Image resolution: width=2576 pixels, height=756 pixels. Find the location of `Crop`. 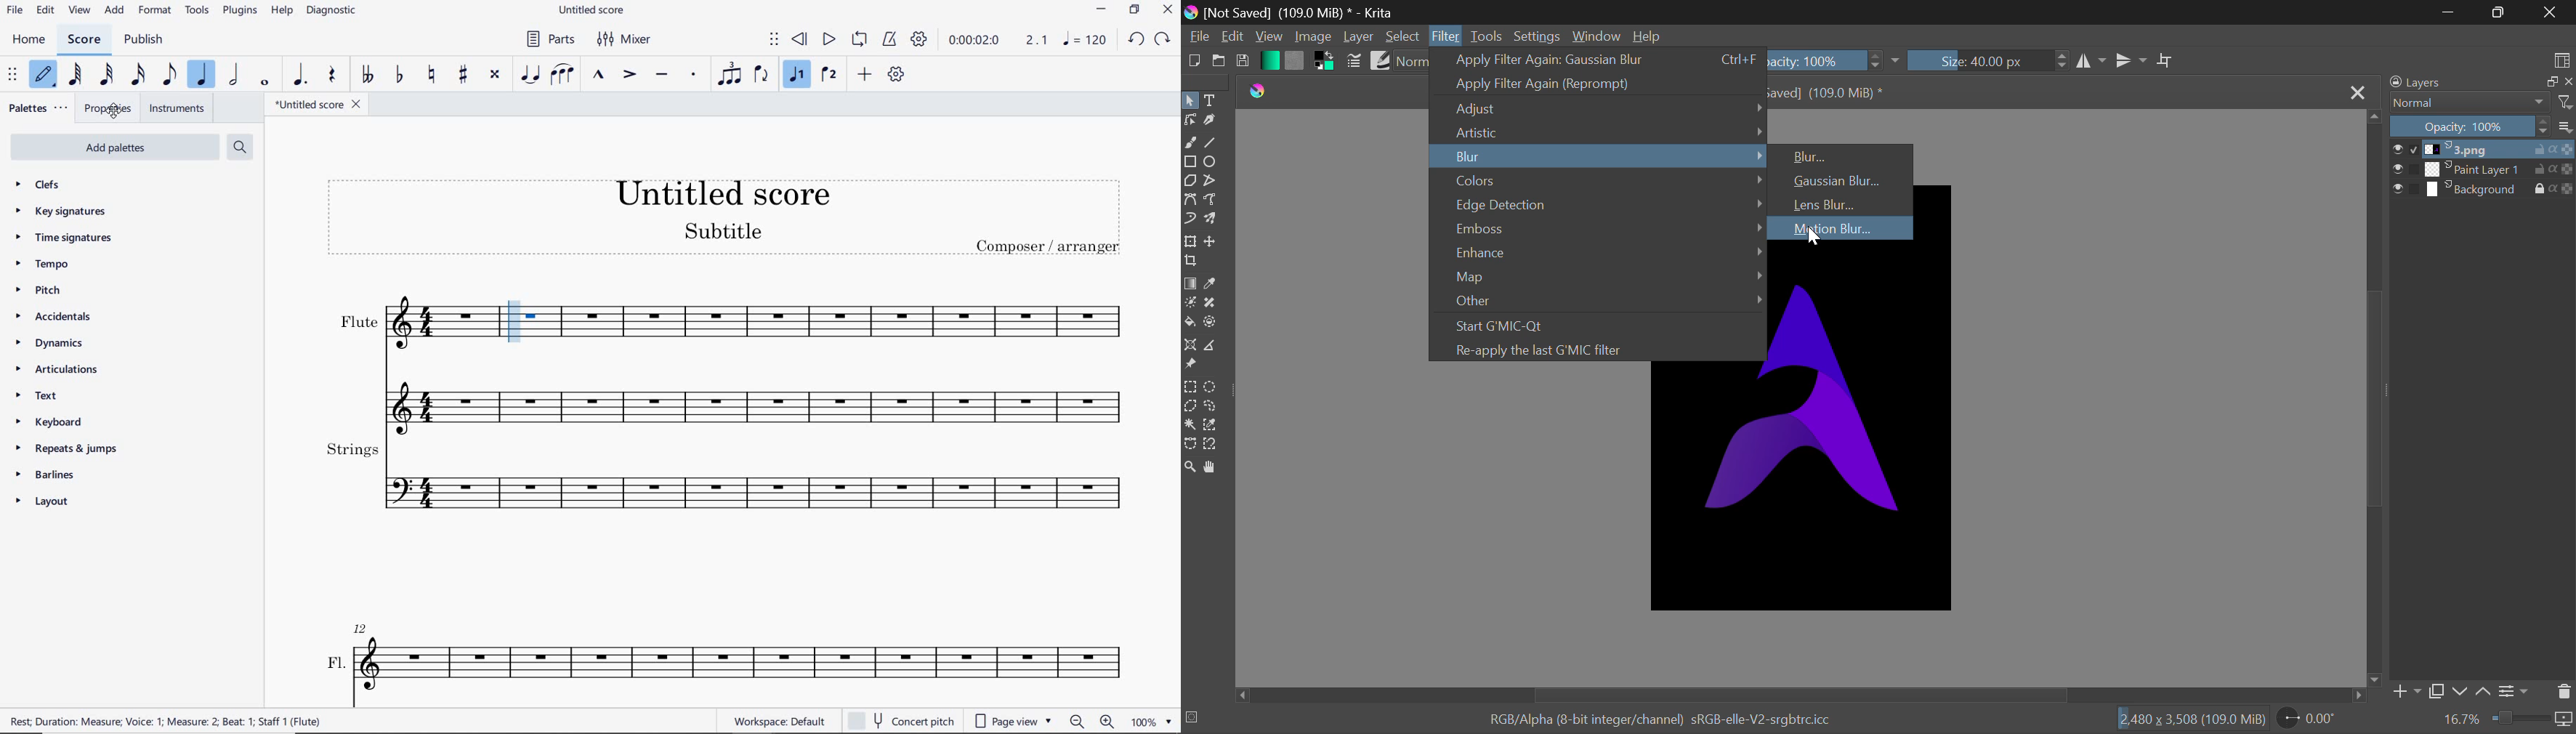

Crop is located at coordinates (1191, 262).